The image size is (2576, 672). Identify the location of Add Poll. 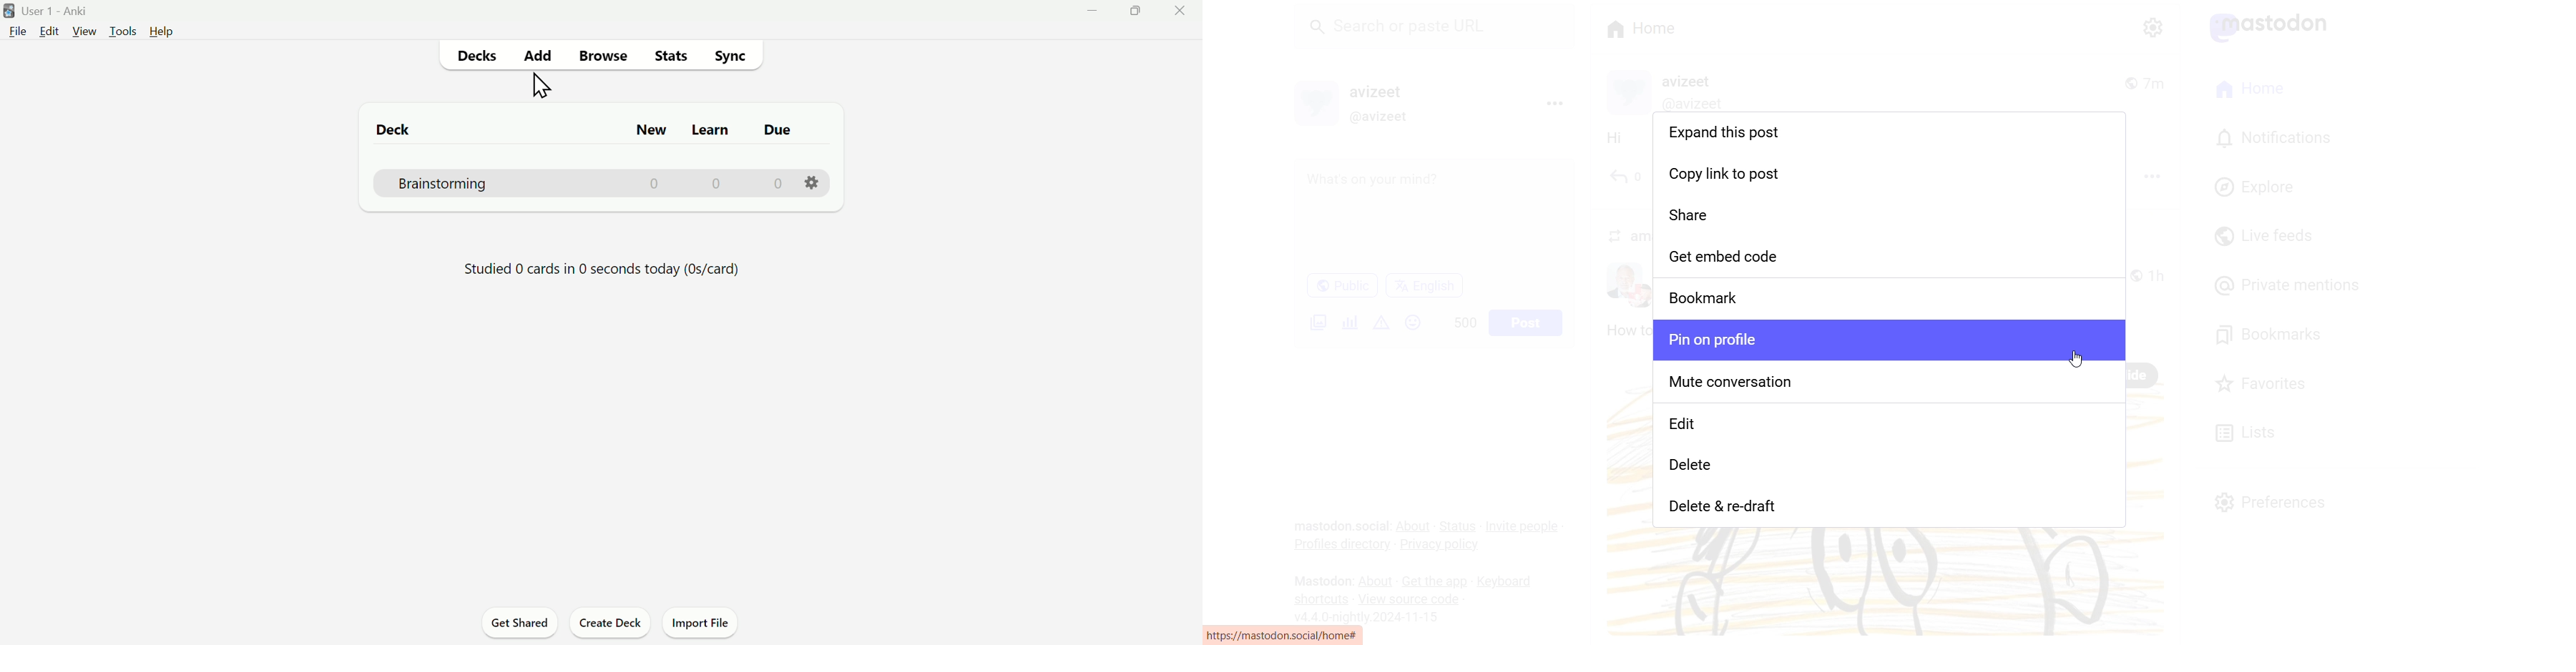
(1347, 320).